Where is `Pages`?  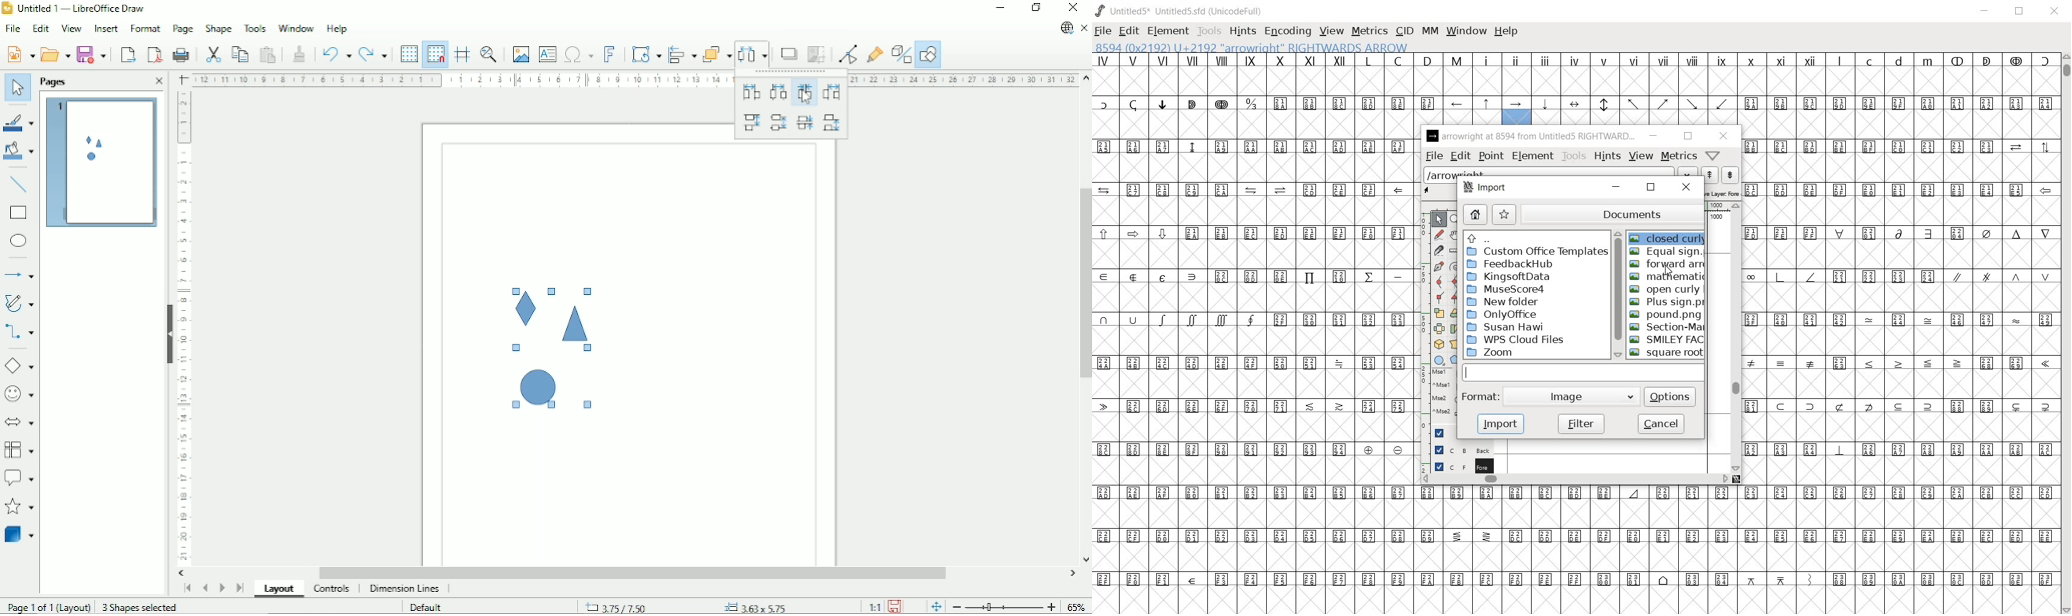 Pages is located at coordinates (55, 82).